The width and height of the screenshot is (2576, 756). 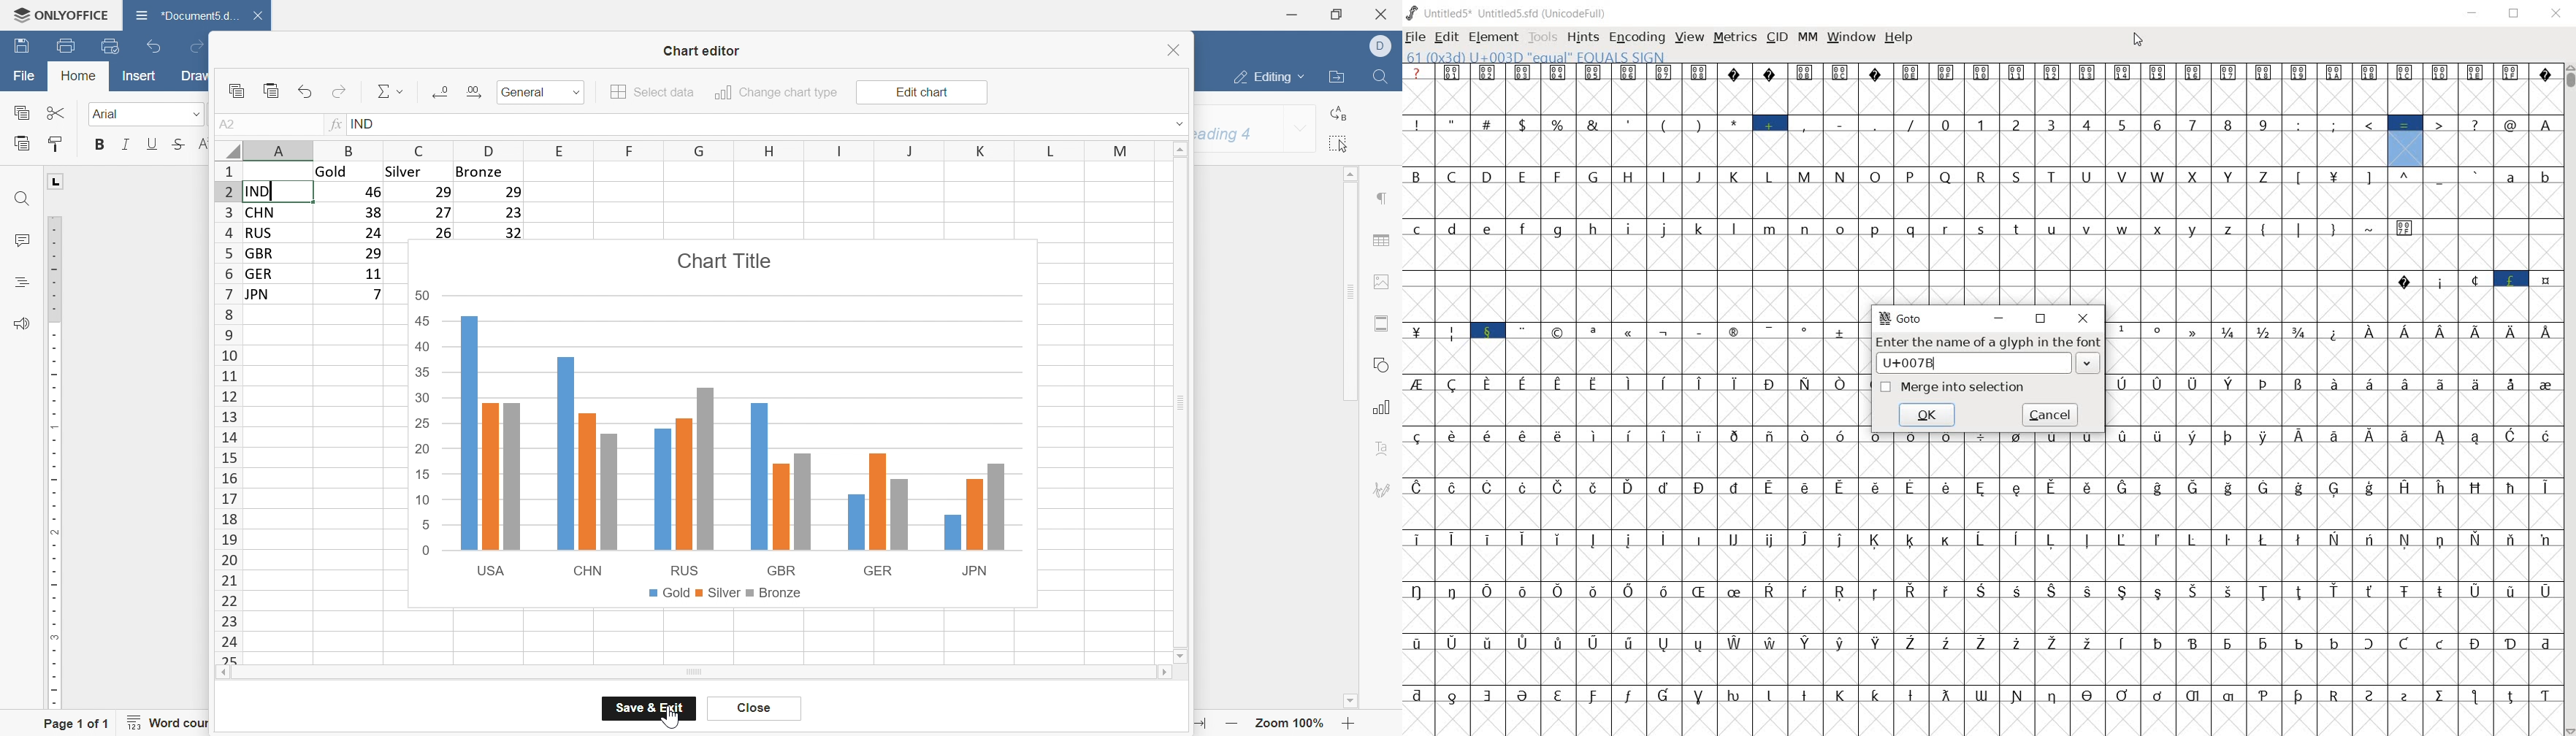 What do you see at coordinates (1270, 78) in the screenshot?
I see `editing` at bounding box center [1270, 78].